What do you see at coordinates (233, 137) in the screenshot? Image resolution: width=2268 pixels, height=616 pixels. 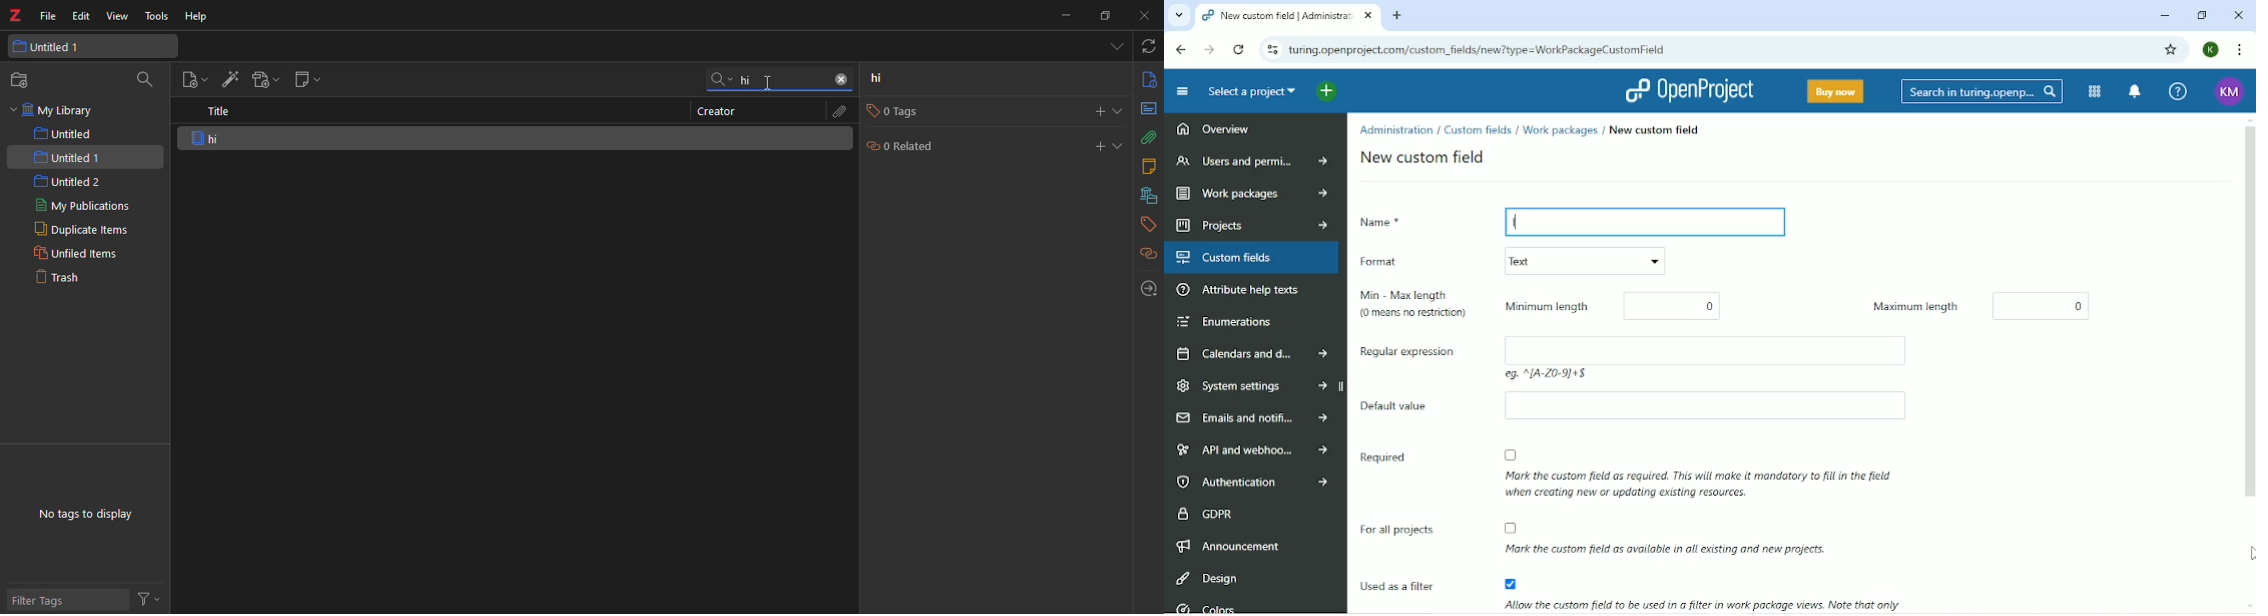 I see `hi` at bounding box center [233, 137].